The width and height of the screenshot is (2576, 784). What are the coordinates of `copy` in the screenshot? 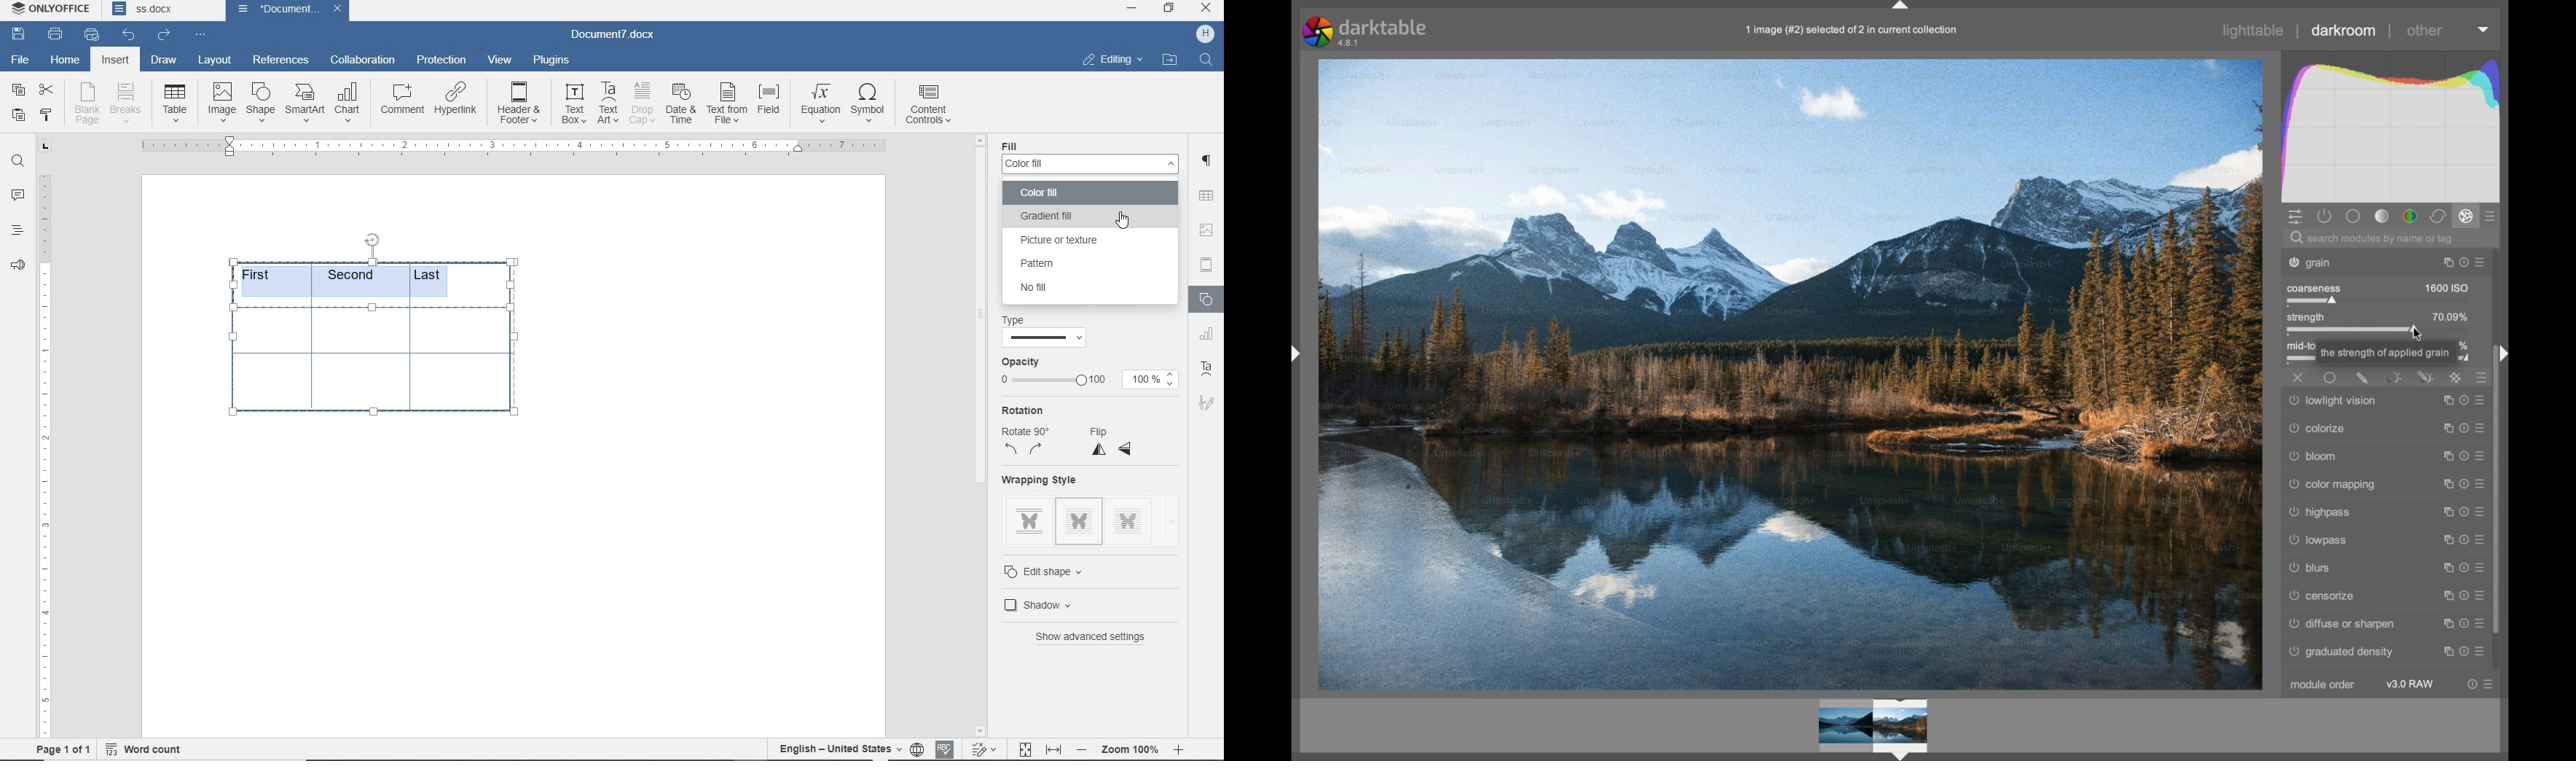 It's located at (17, 91).